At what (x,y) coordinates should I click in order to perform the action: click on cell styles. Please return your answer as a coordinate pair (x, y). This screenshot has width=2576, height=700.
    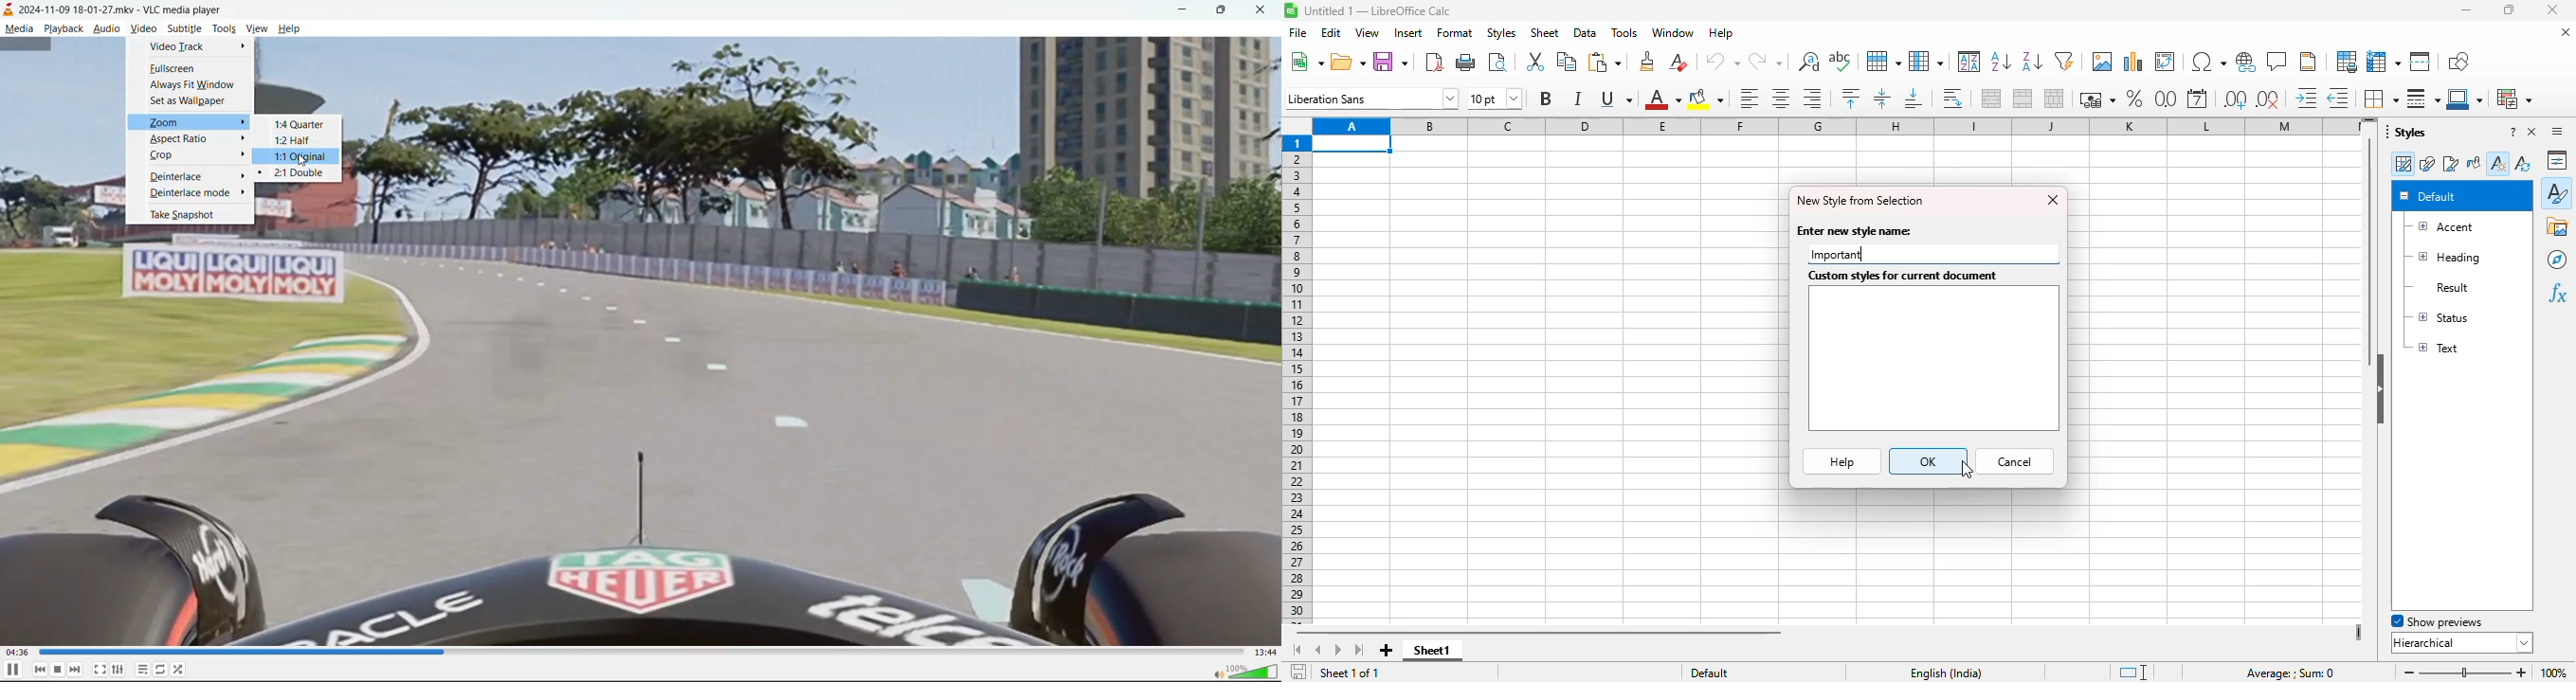
    Looking at the image, I should click on (2403, 164).